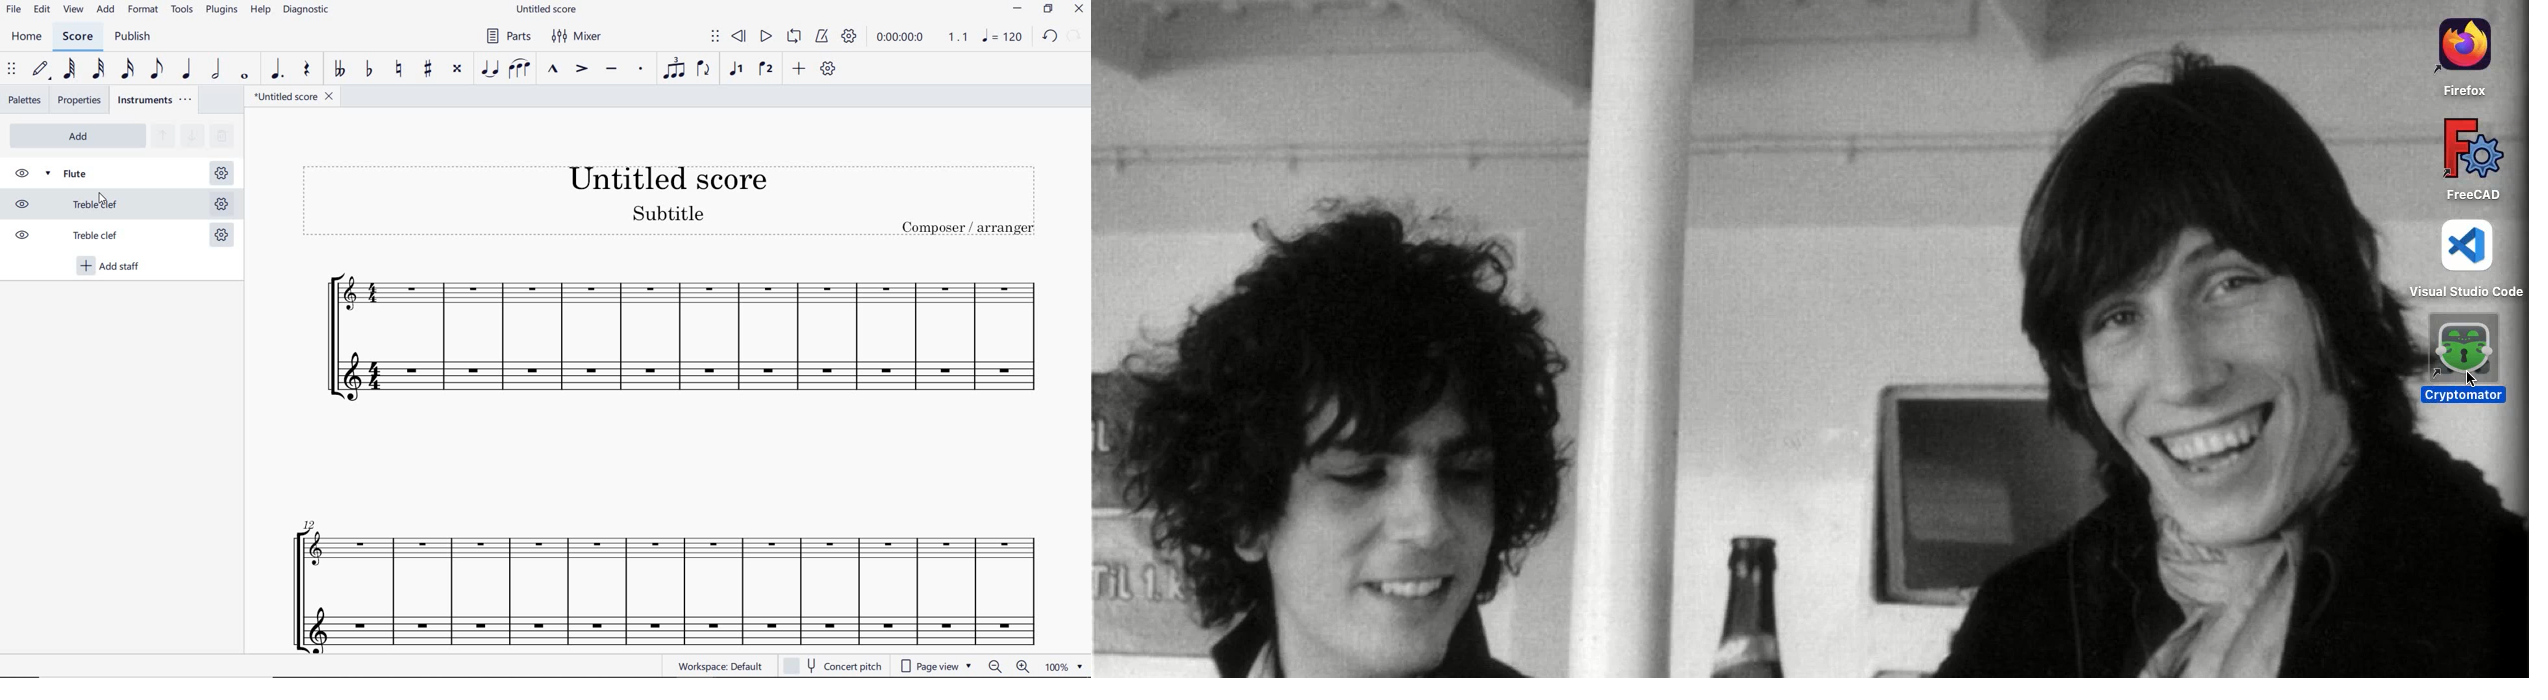 The height and width of the screenshot is (700, 2548). Describe the element at coordinates (107, 201) in the screenshot. I see `CURSOR` at that location.